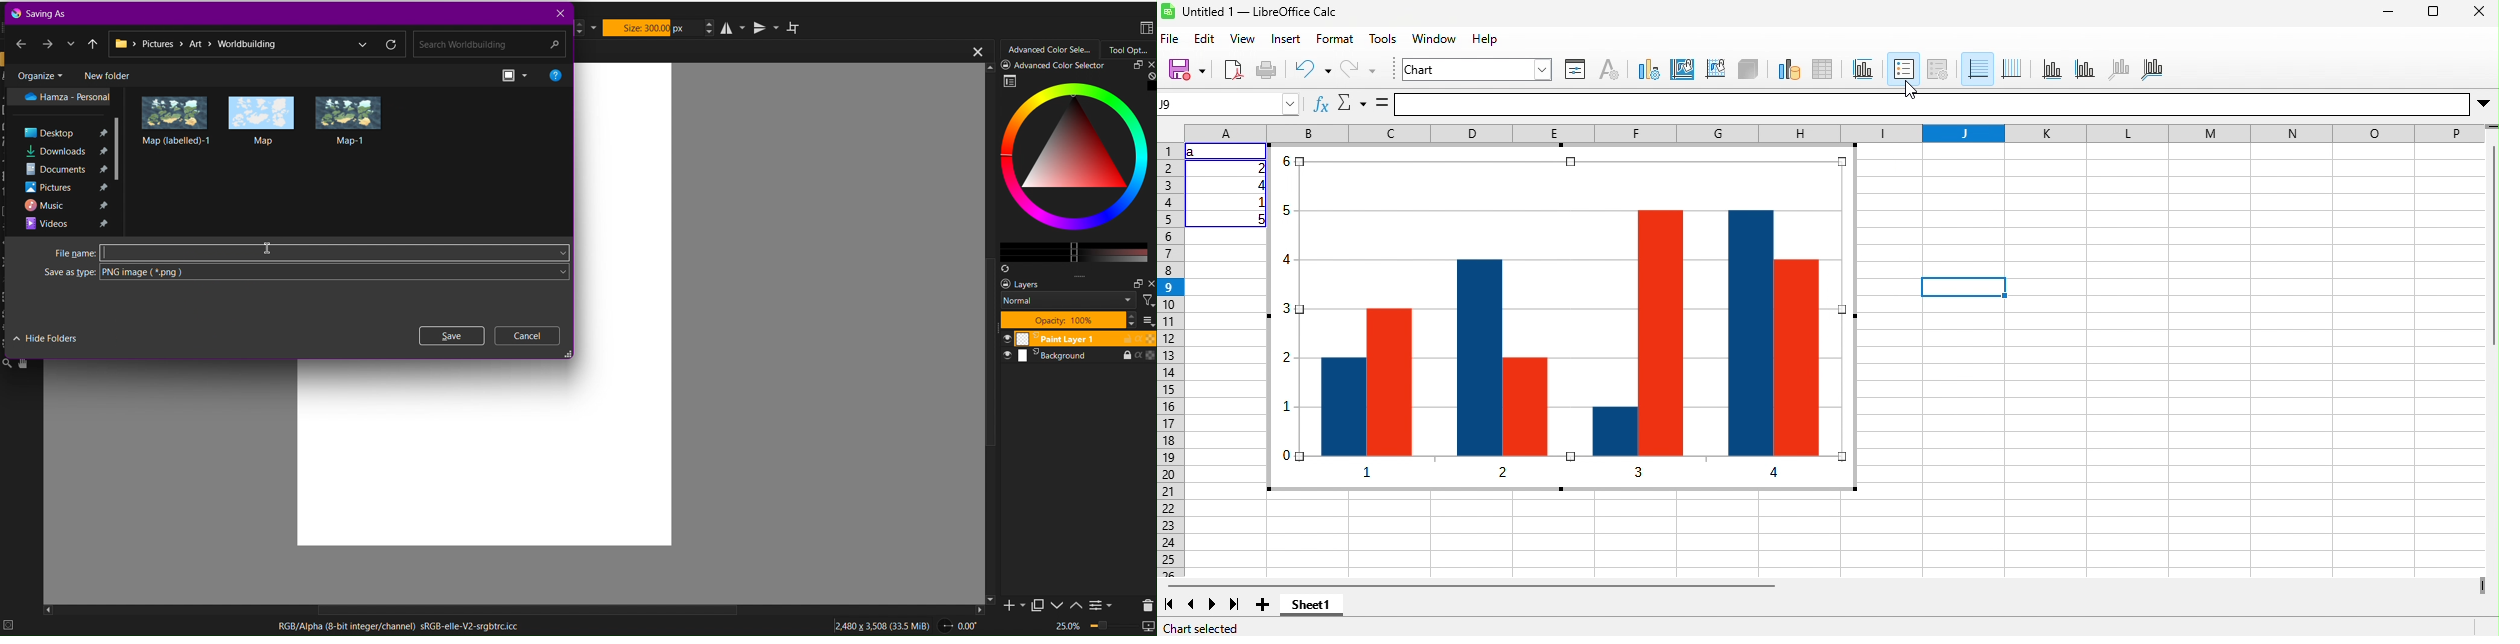 Image resolution: width=2520 pixels, height=644 pixels. What do you see at coordinates (1683, 70) in the screenshot?
I see `chart area` at bounding box center [1683, 70].